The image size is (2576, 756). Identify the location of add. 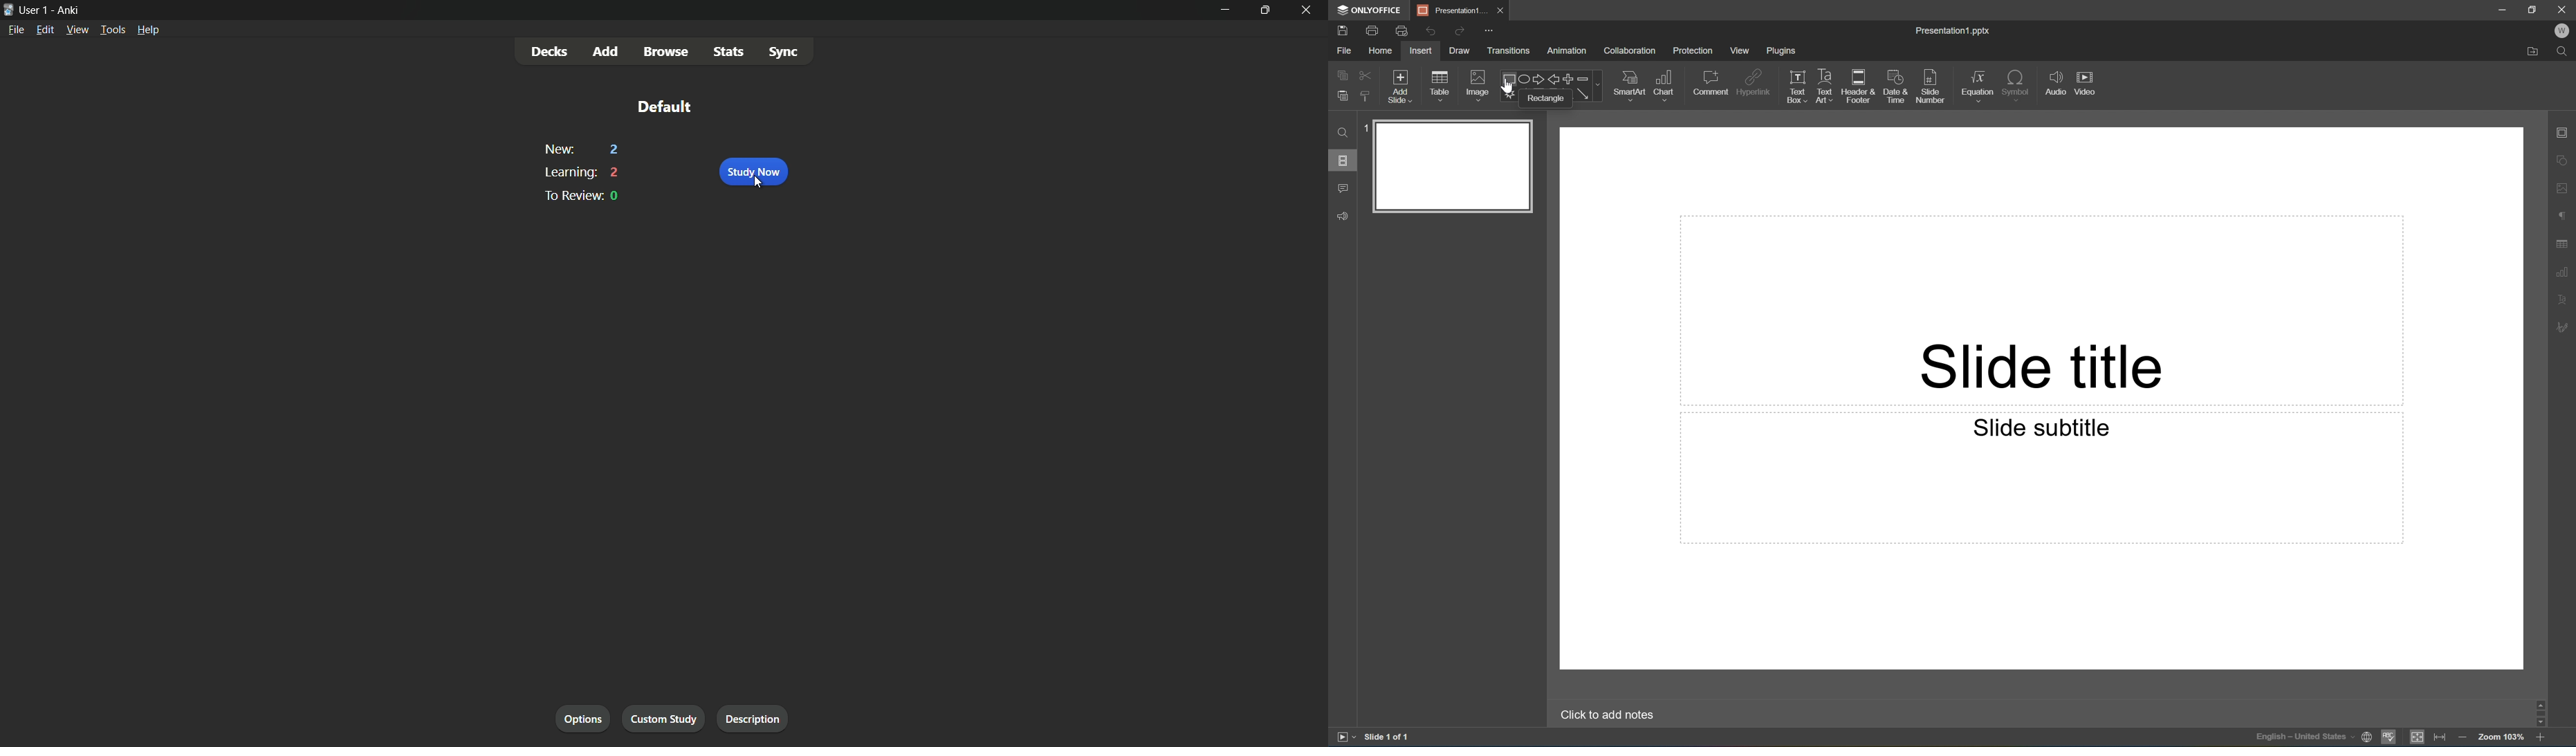
(609, 52).